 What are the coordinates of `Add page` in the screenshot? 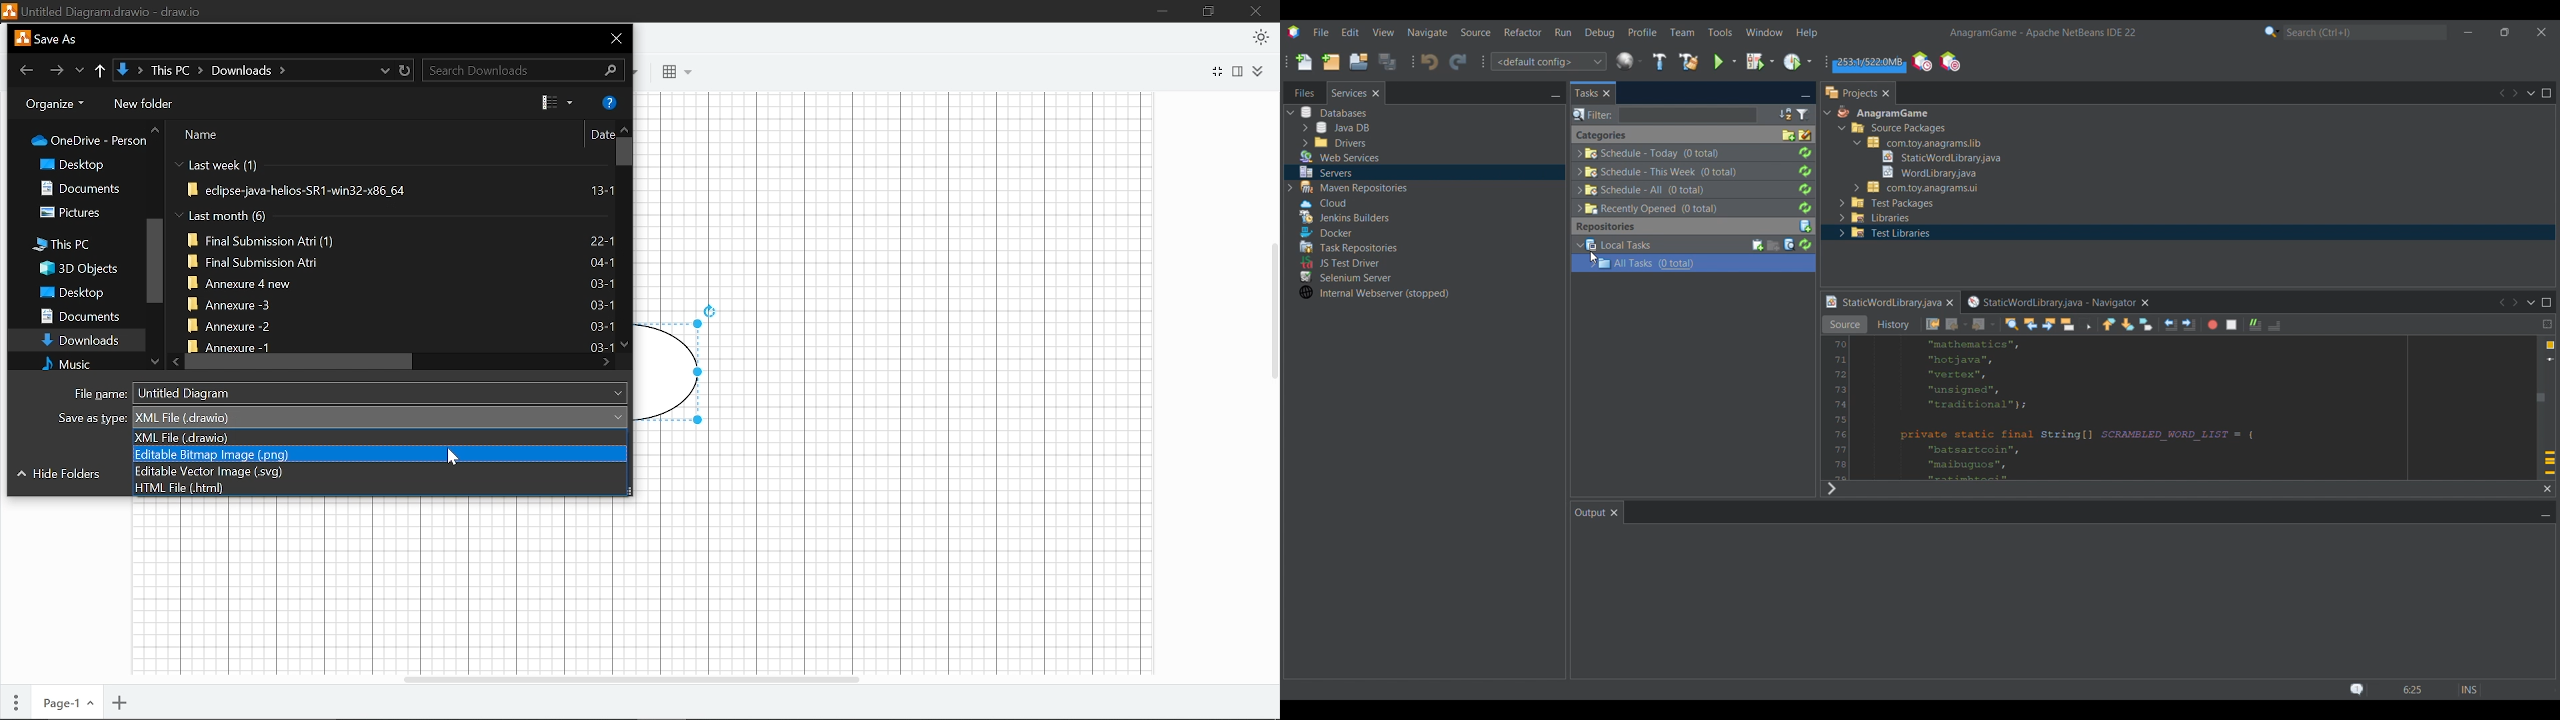 It's located at (121, 701).